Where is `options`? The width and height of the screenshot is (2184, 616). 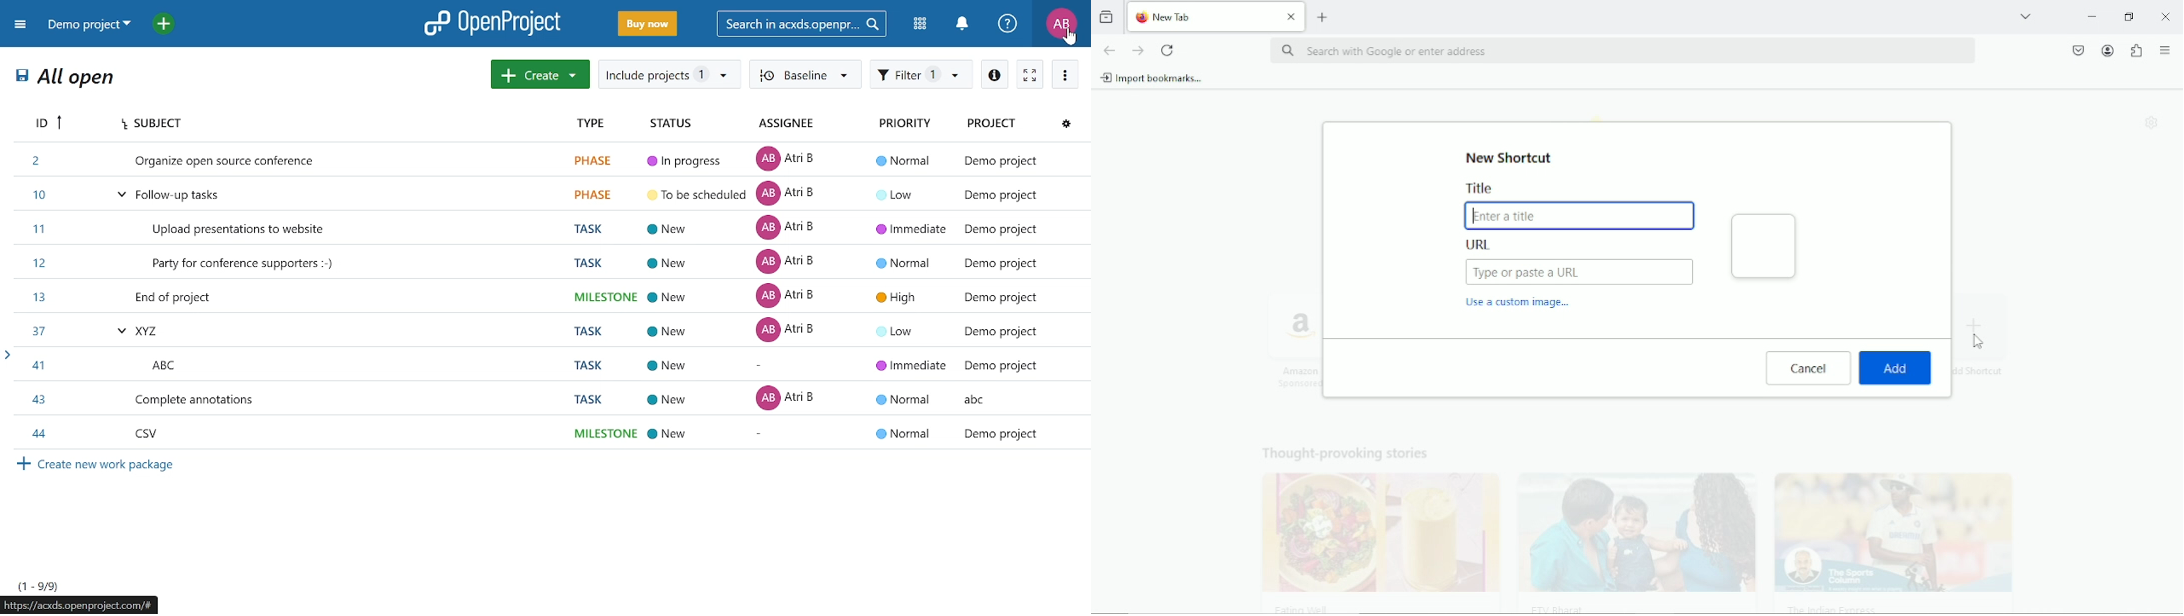
options is located at coordinates (1064, 75).